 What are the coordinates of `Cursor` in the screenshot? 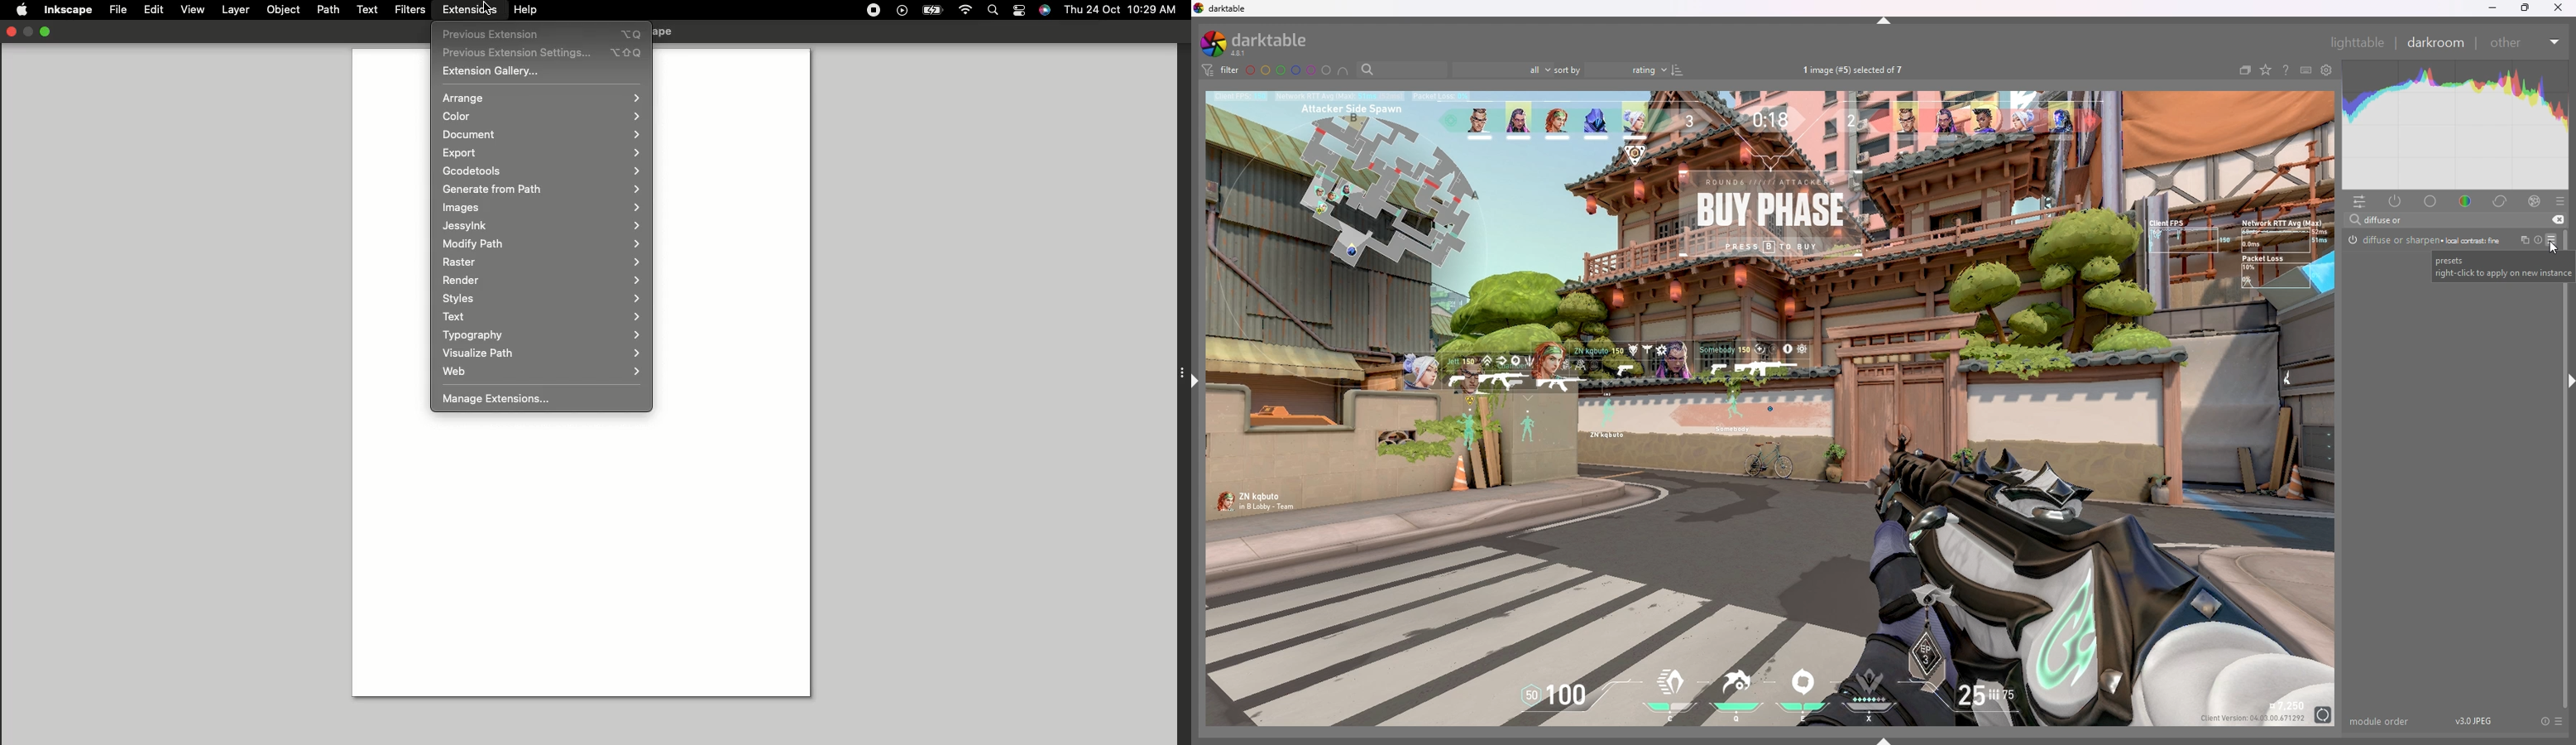 It's located at (486, 8).